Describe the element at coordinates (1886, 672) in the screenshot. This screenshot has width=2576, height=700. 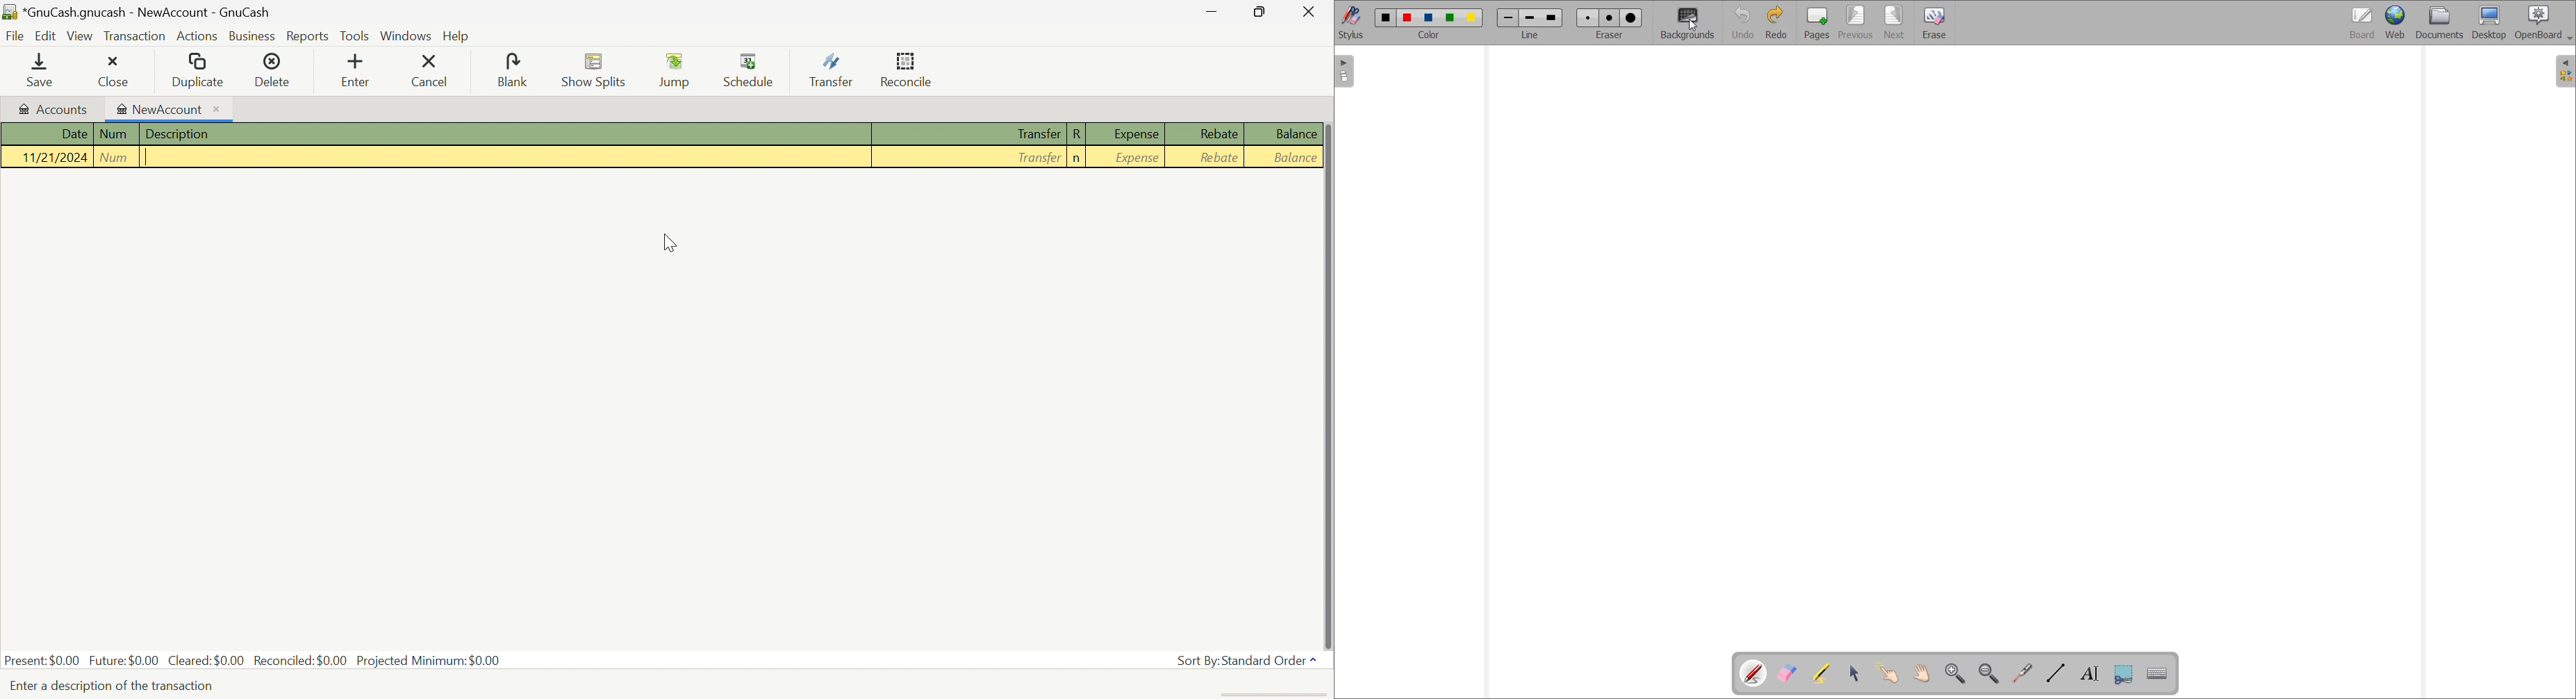
I see `Interact with items` at that location.